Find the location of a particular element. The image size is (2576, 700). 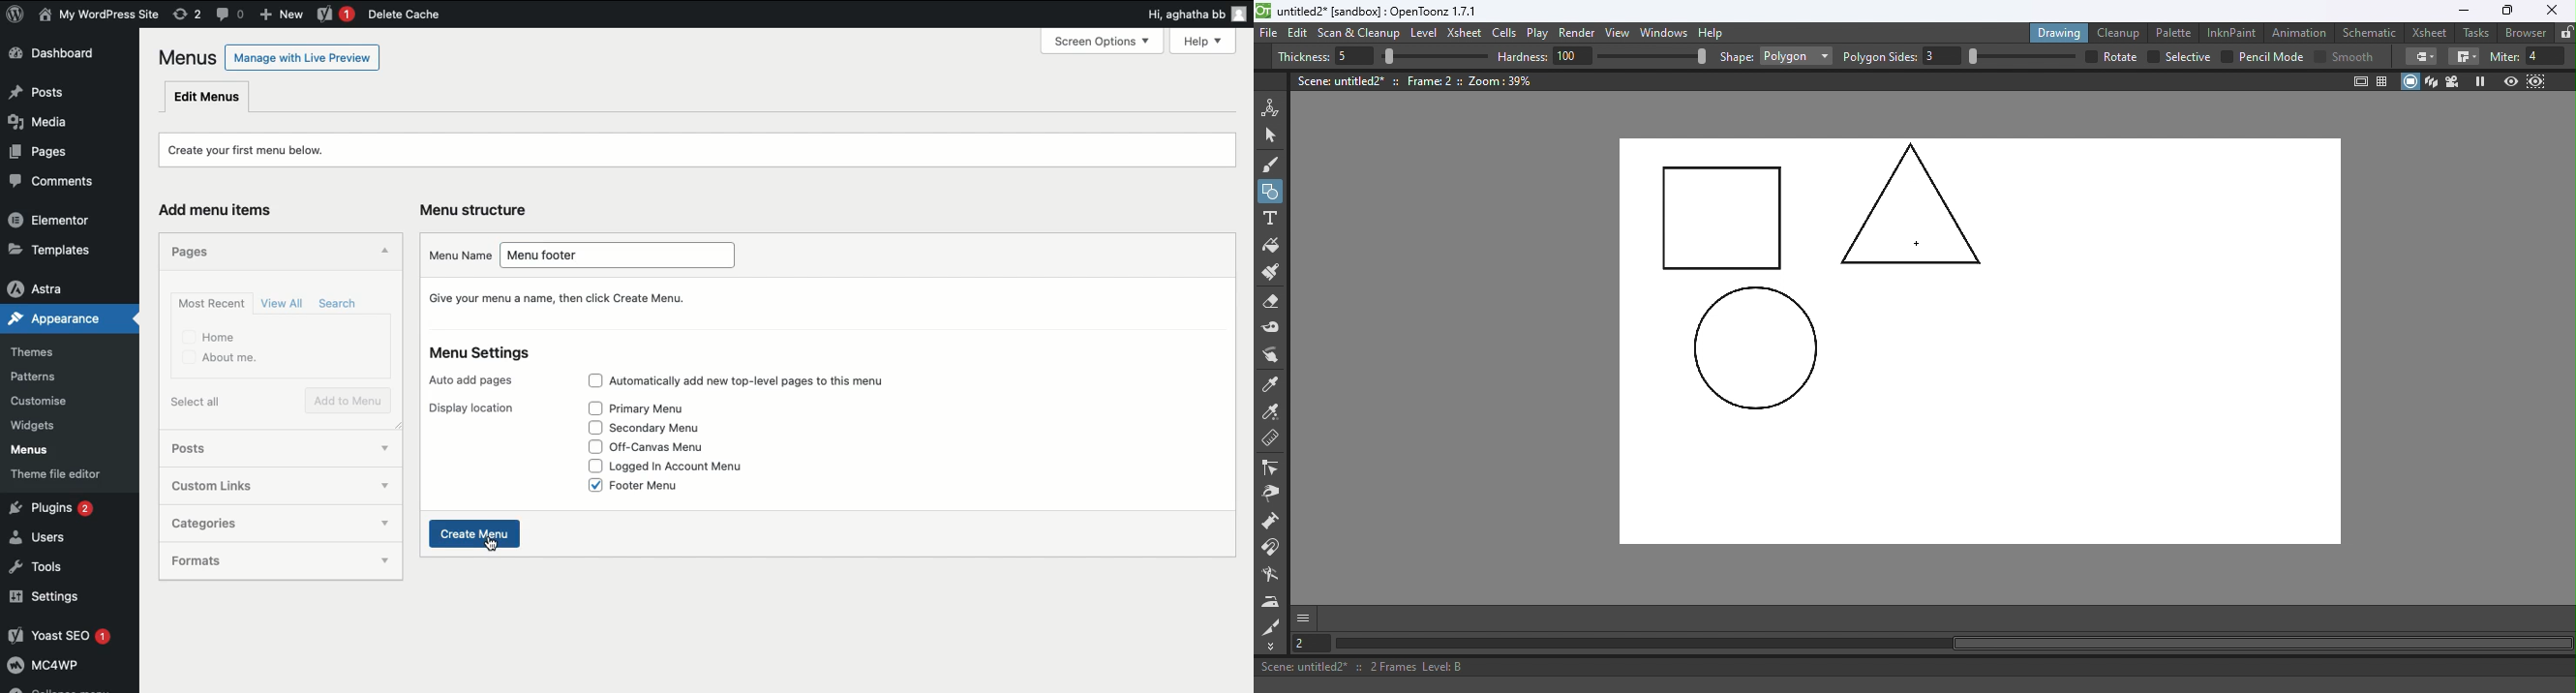

Off-canvas menu is located at coordinates (670, 446).